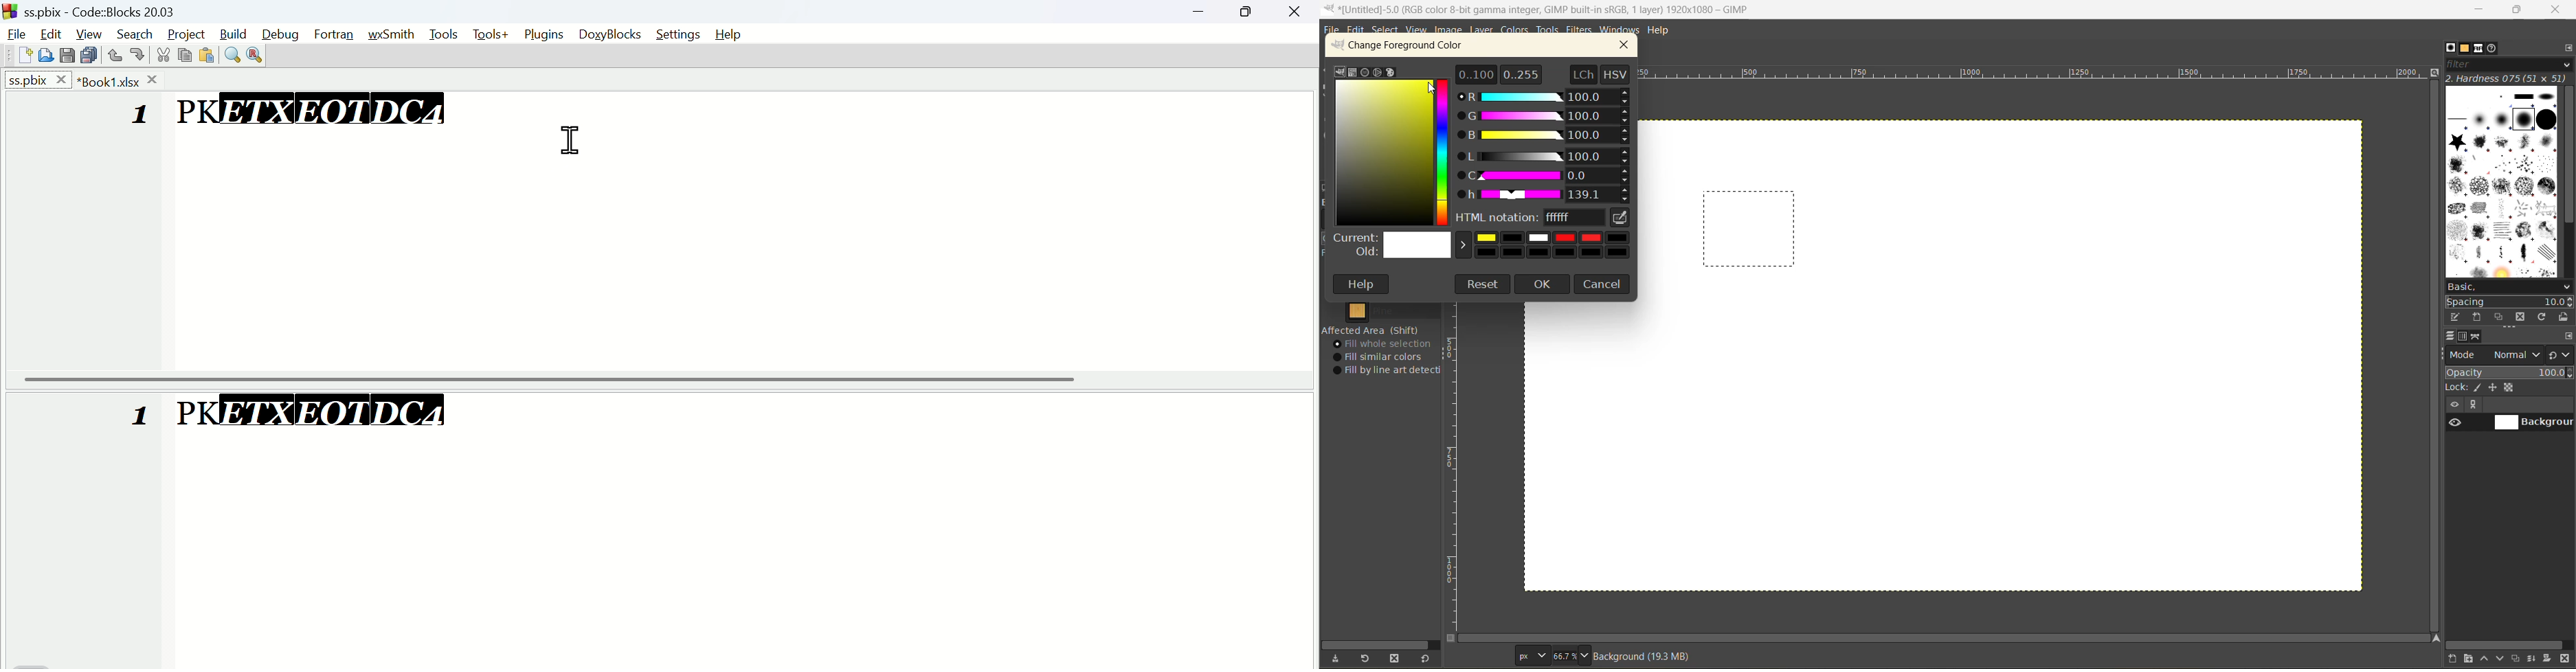 This screenshot has width=2576, height=672. Describe the element at coordinates (2542, 317) in the screenshot. I see `refresh brushes` at that location.